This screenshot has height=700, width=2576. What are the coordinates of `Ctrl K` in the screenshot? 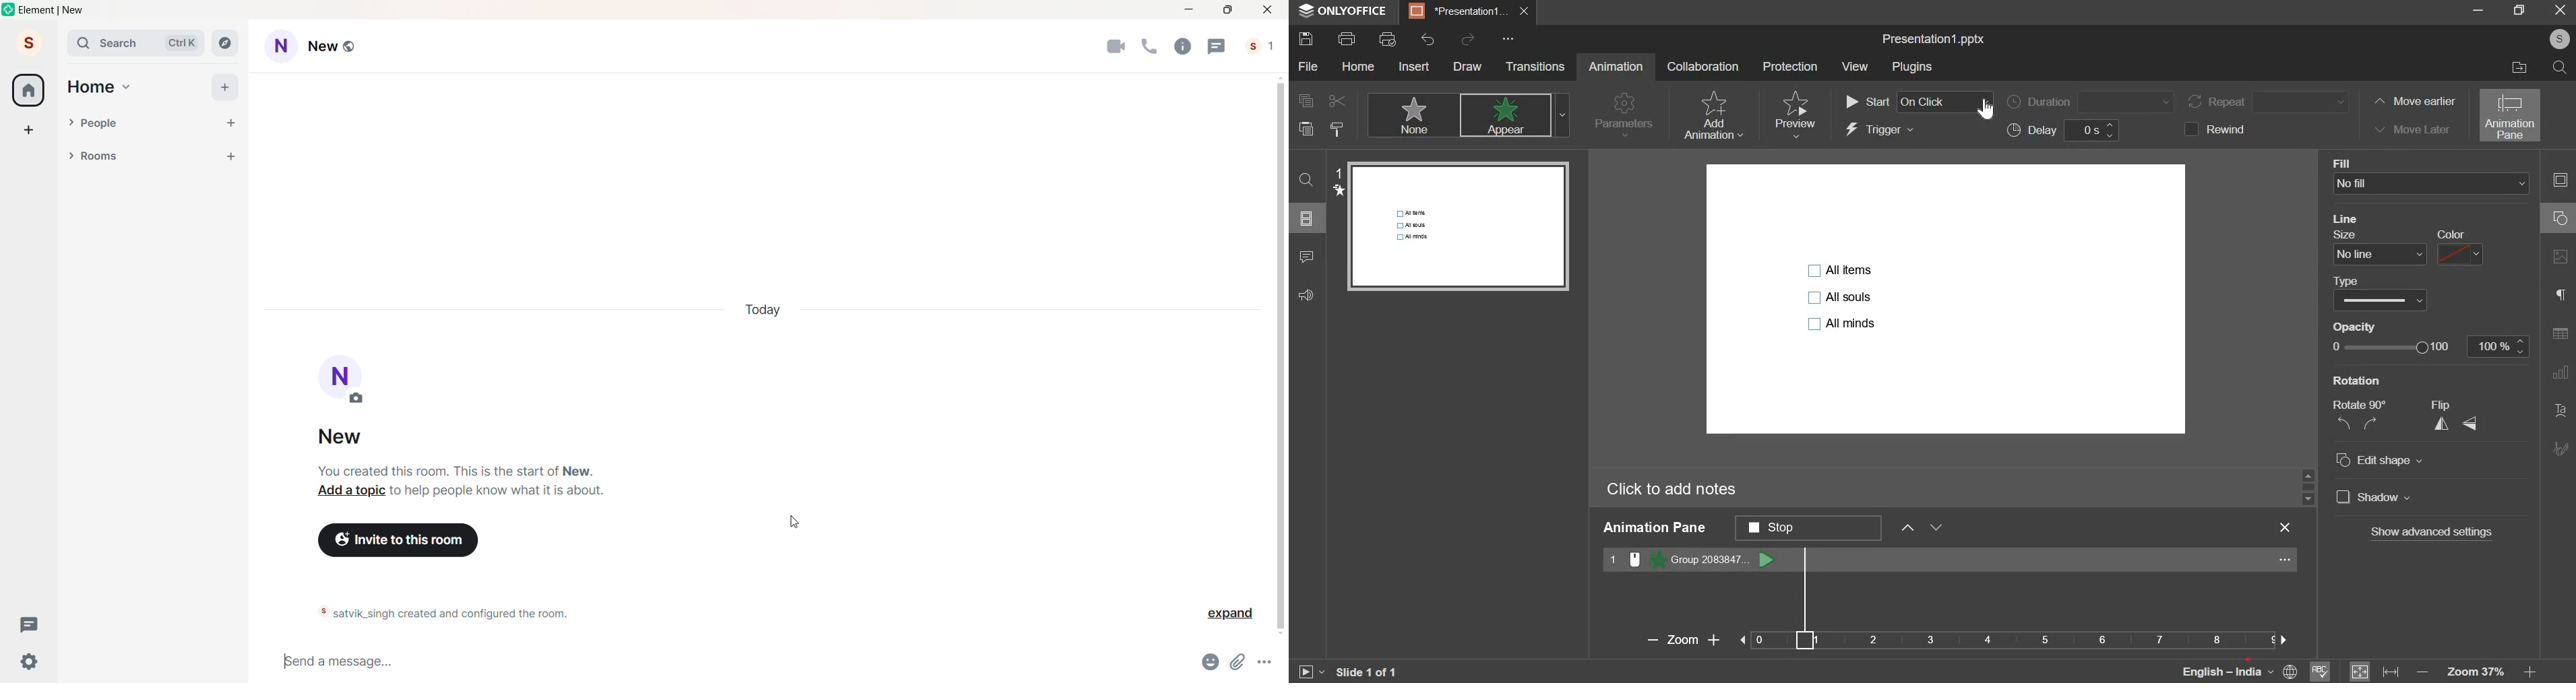 It's located at (182, 43).